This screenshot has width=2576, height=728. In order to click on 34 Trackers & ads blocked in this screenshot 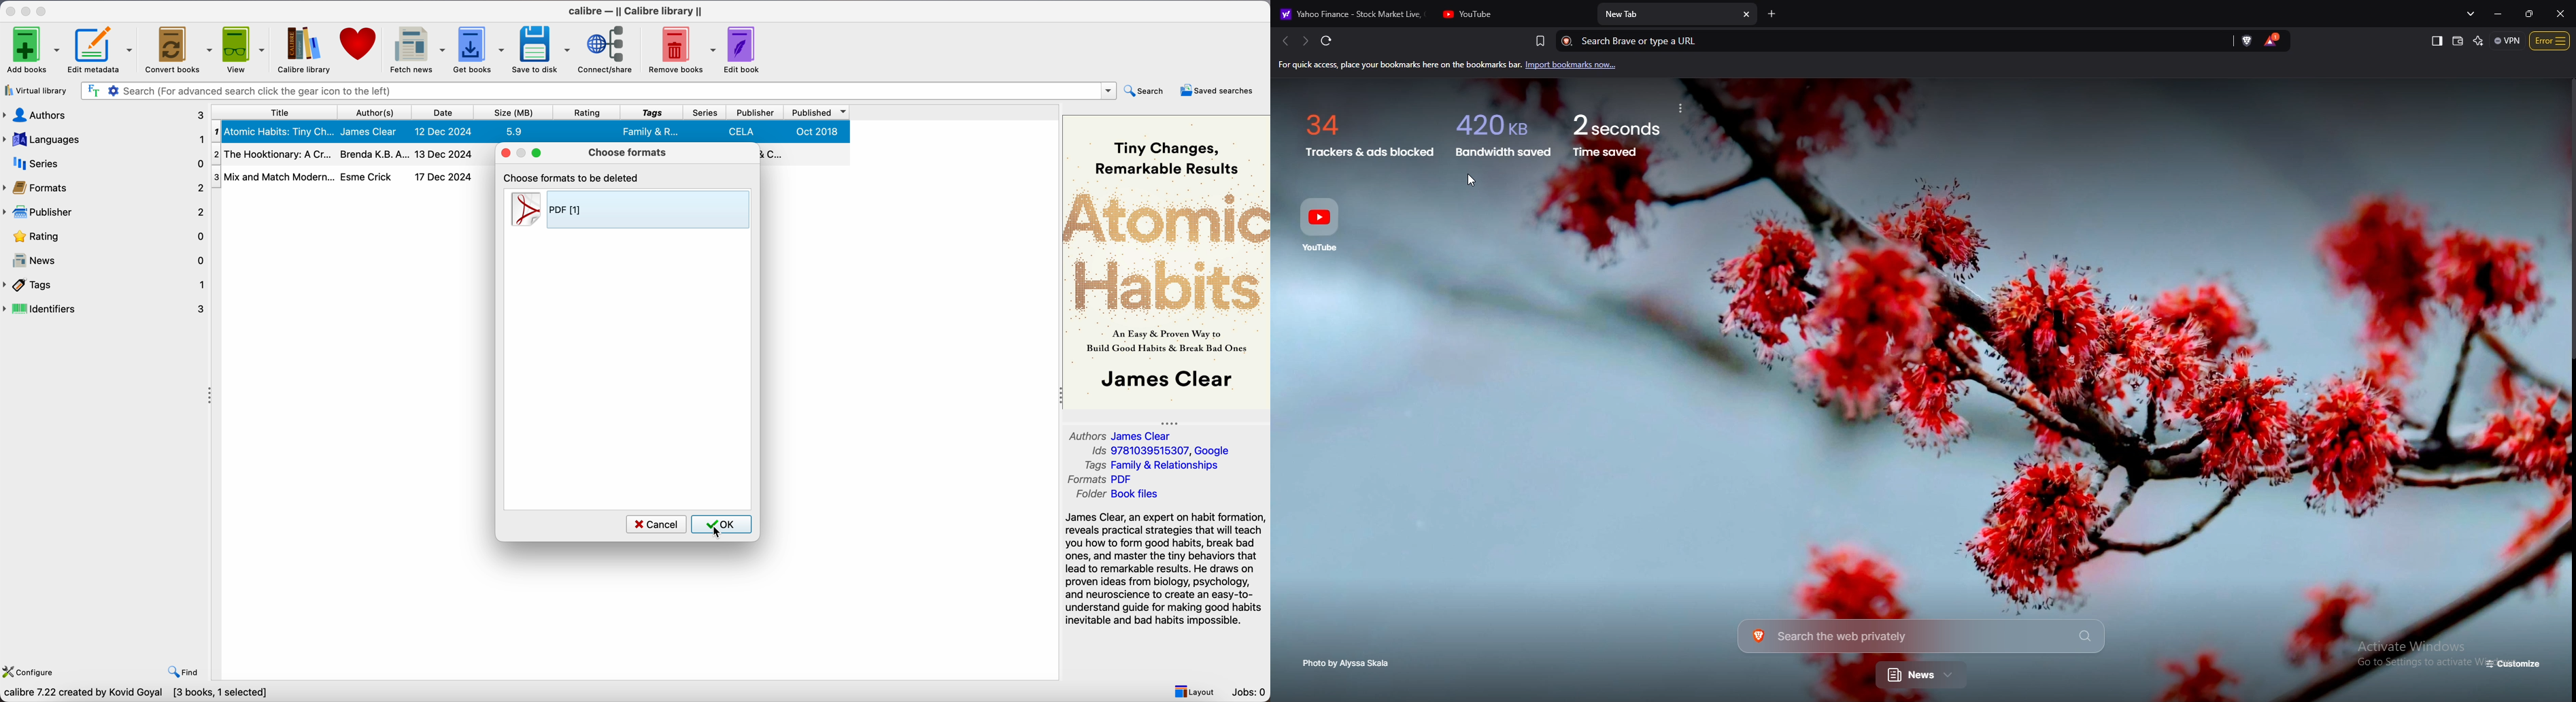, I will do `click(1363, 131)`.